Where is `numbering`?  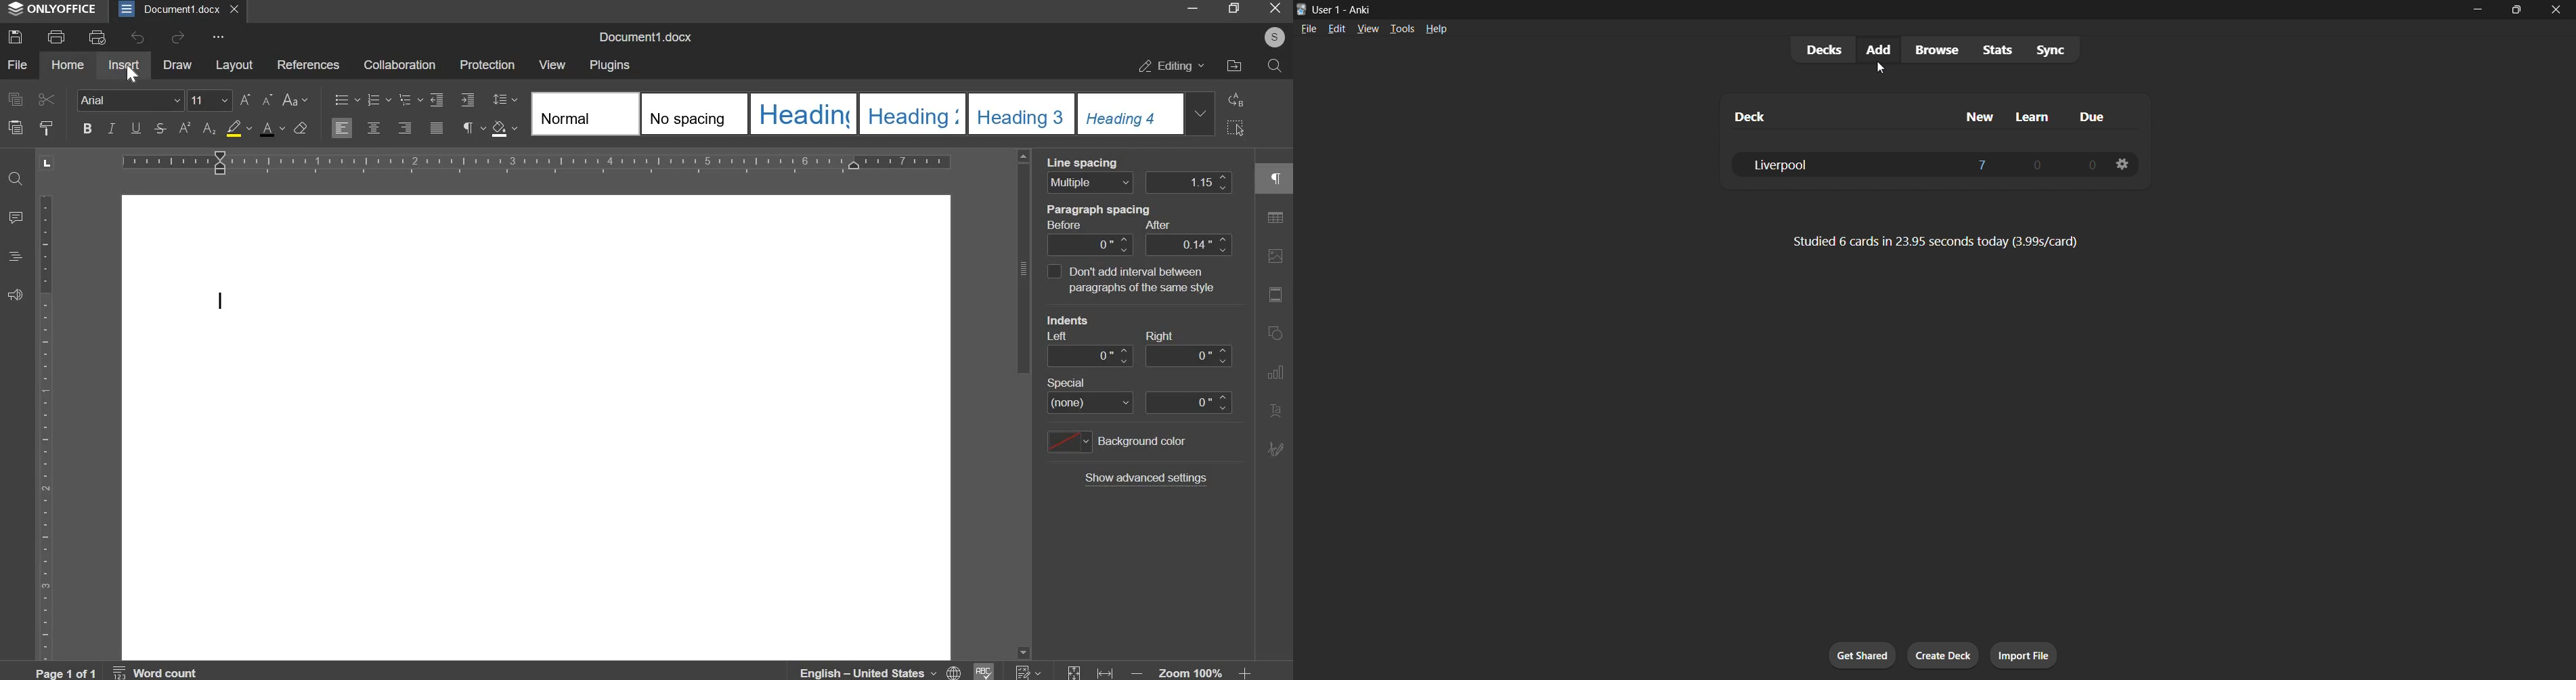 numbering is located at coordinates (410, 99).